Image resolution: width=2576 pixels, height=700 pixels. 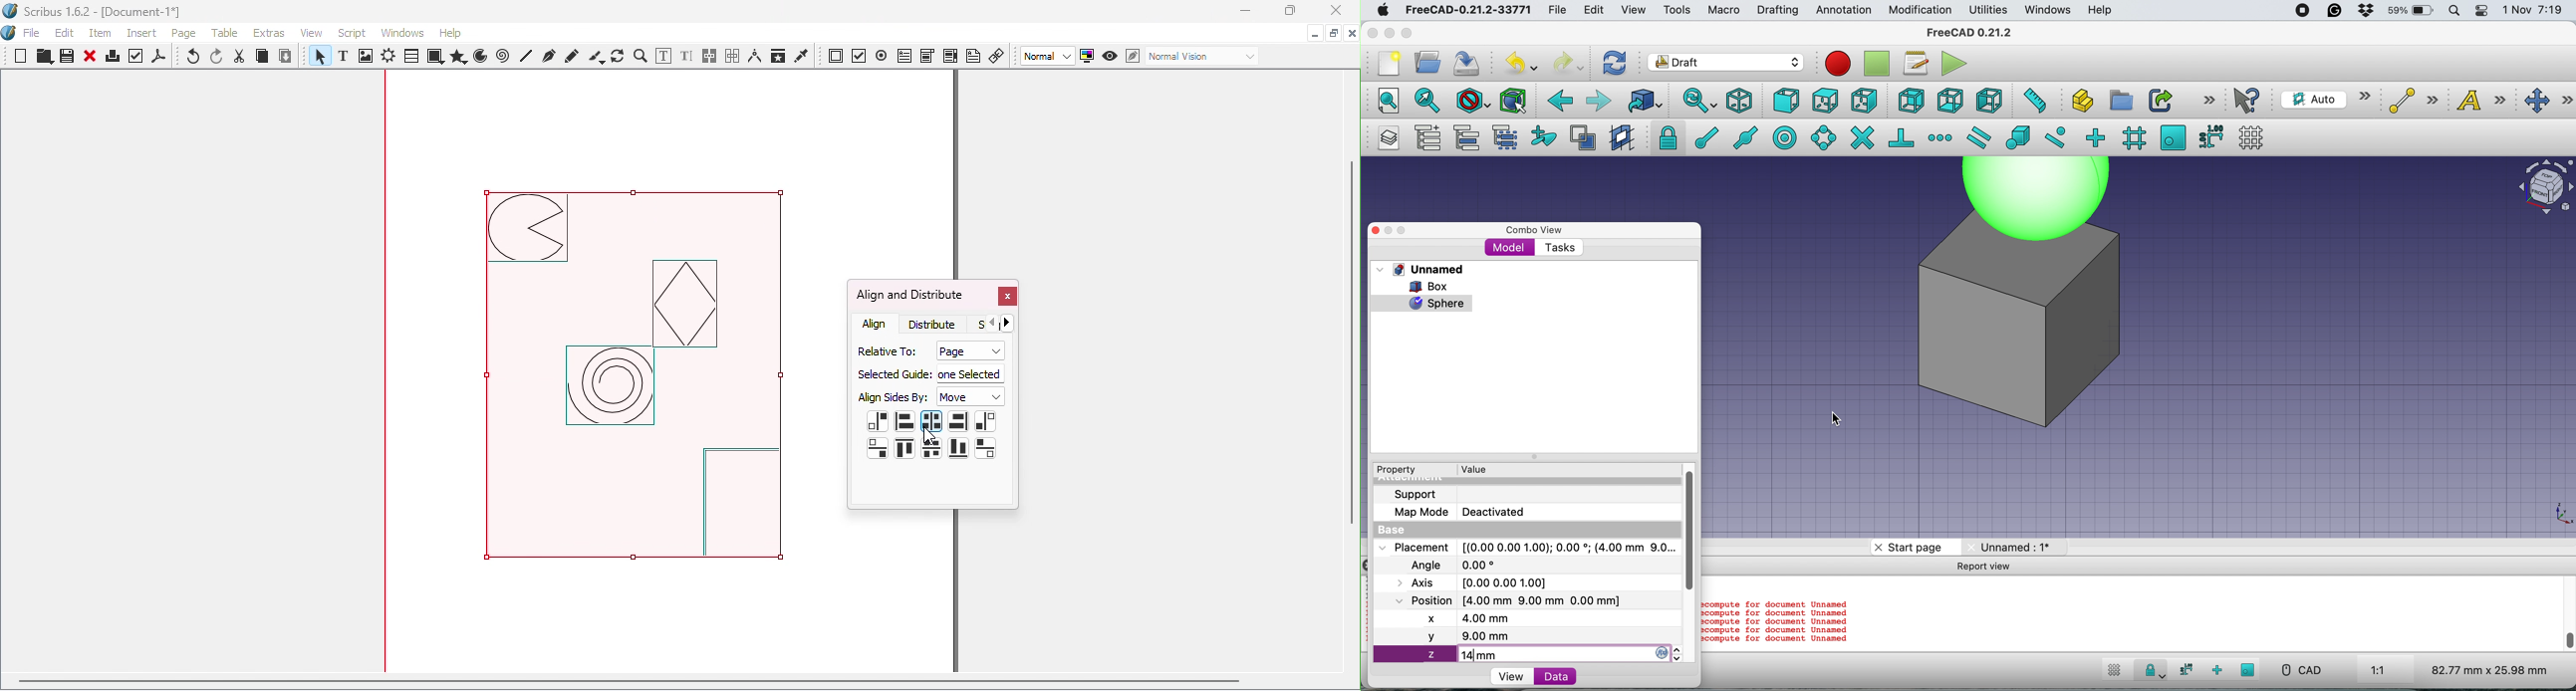 What do you see at coordinates (2252, 138) in the screenshot?
I see `toggle grid` at bounding box center [2252, 138].